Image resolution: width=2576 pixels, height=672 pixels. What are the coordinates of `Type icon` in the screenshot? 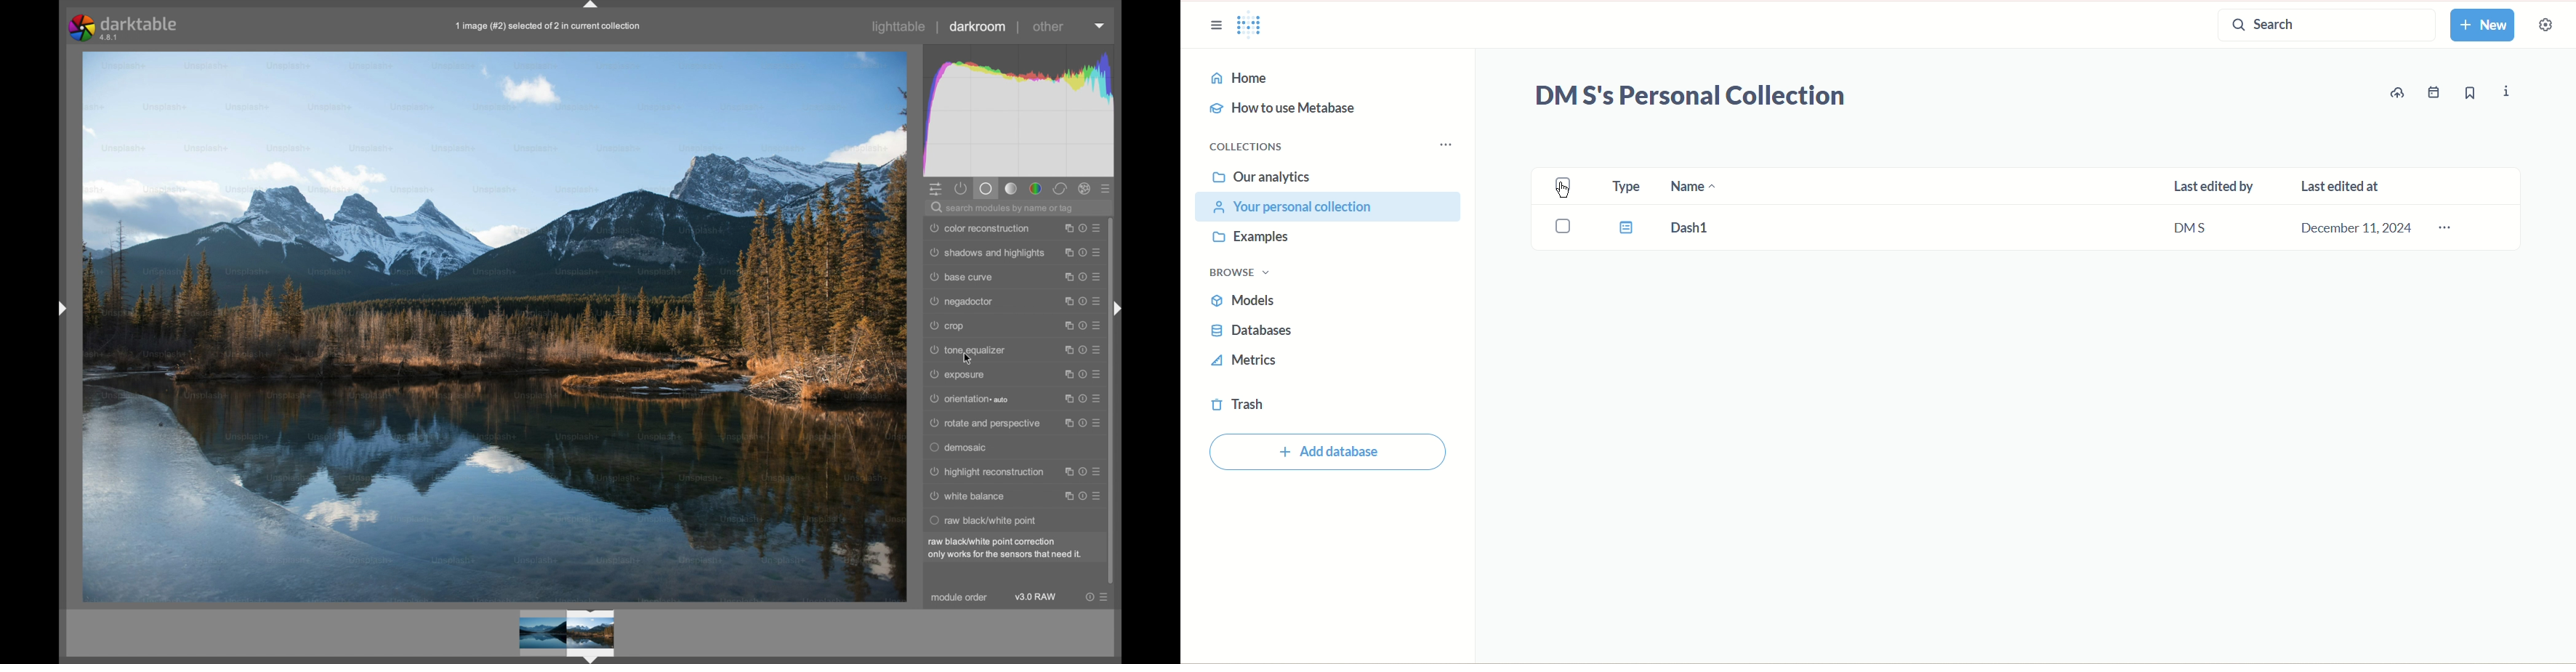 It's located at (1623, 227).